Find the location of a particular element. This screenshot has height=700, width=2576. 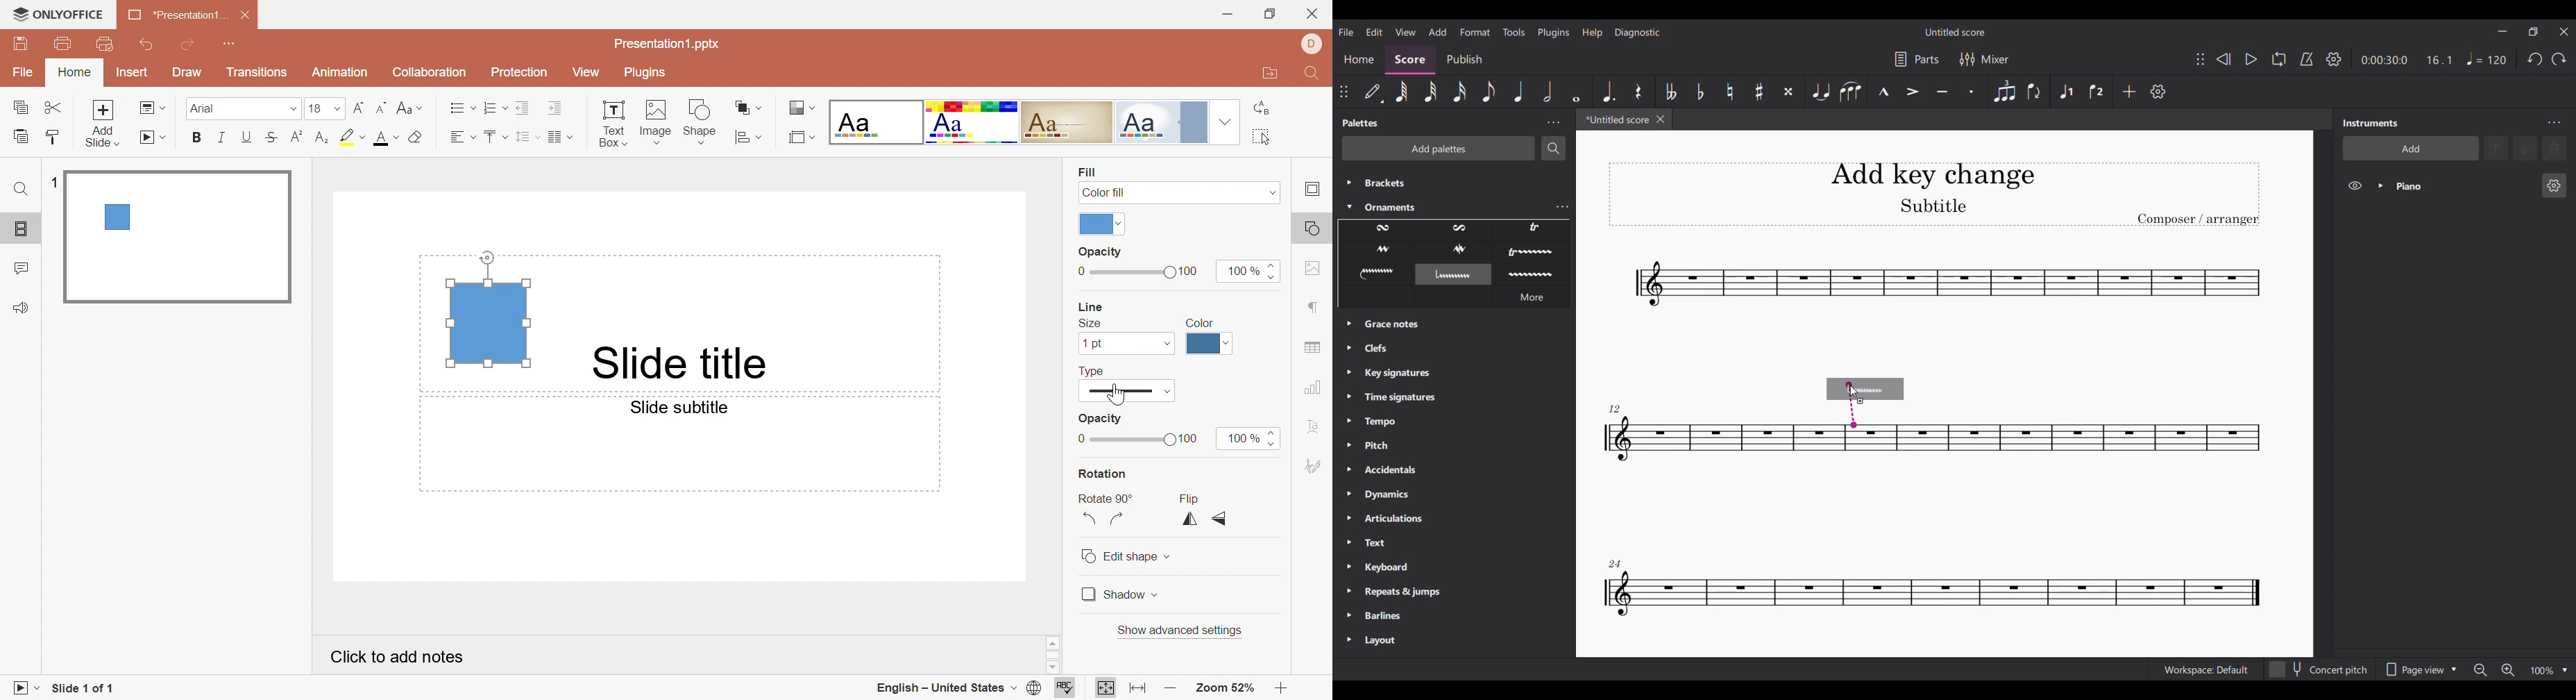

64th note is located at coordinates (1402, 91).